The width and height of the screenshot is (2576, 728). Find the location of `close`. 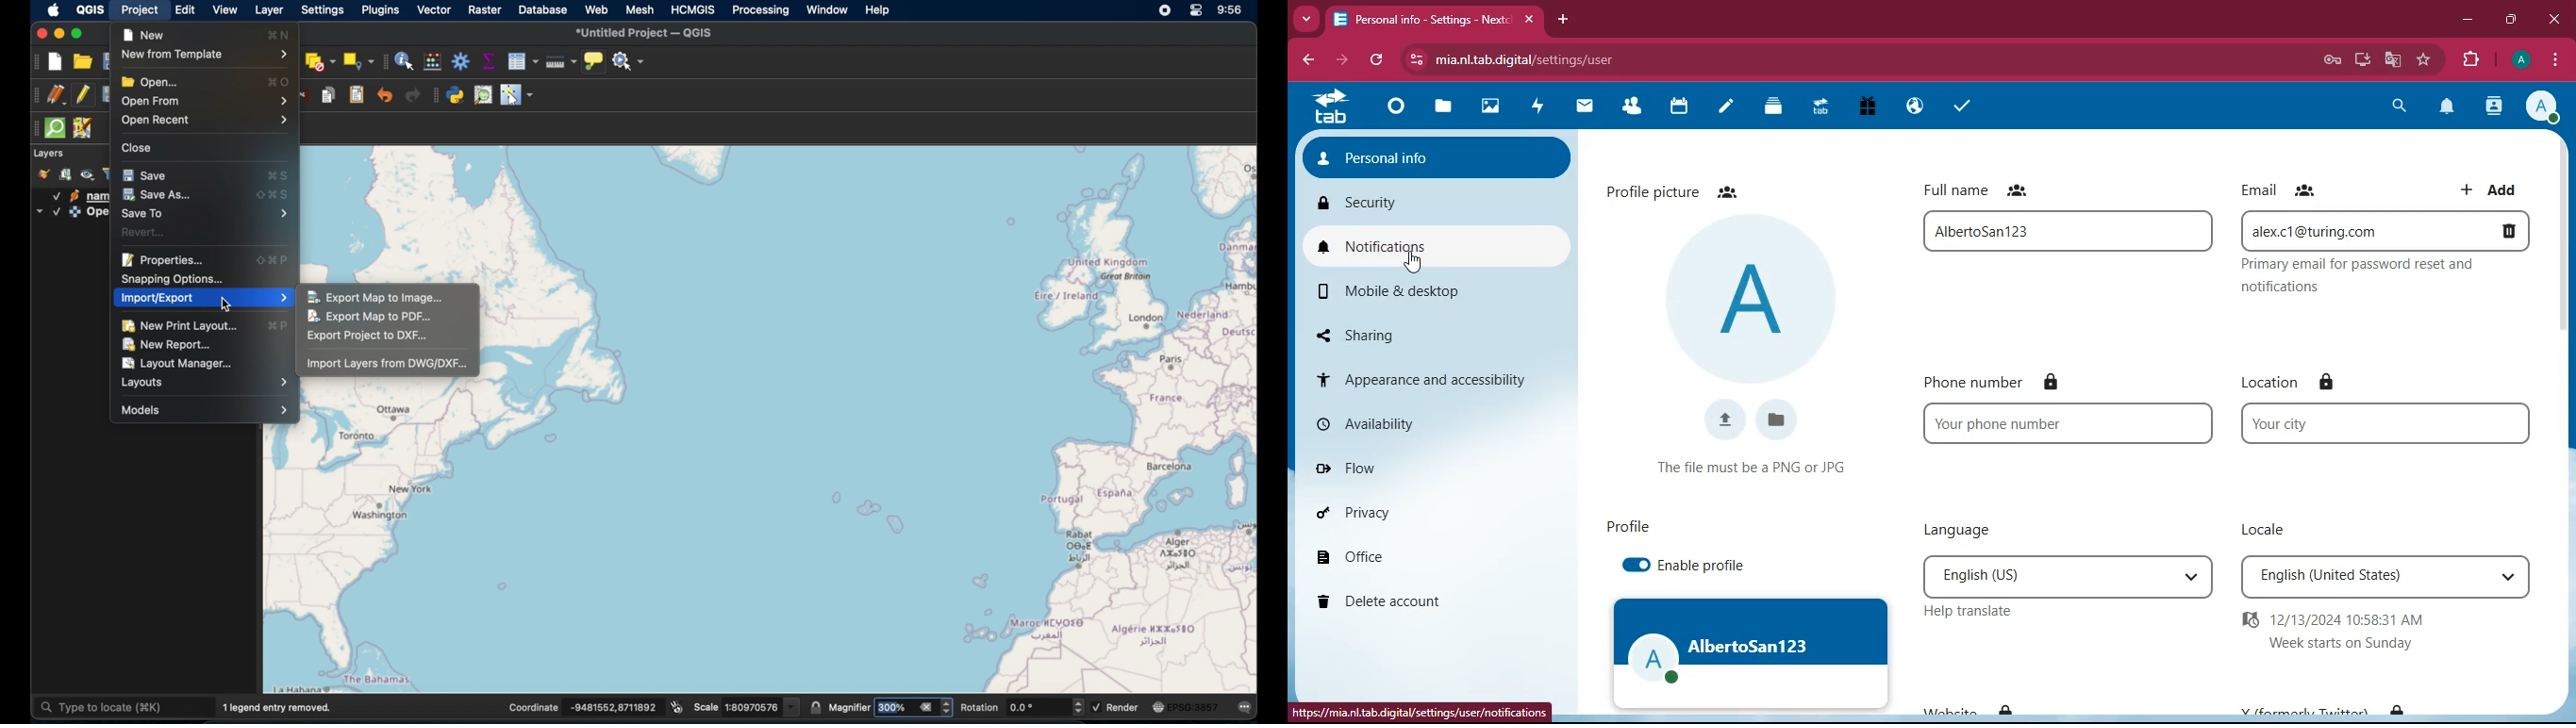

close is located at coordinates (1527, 20).